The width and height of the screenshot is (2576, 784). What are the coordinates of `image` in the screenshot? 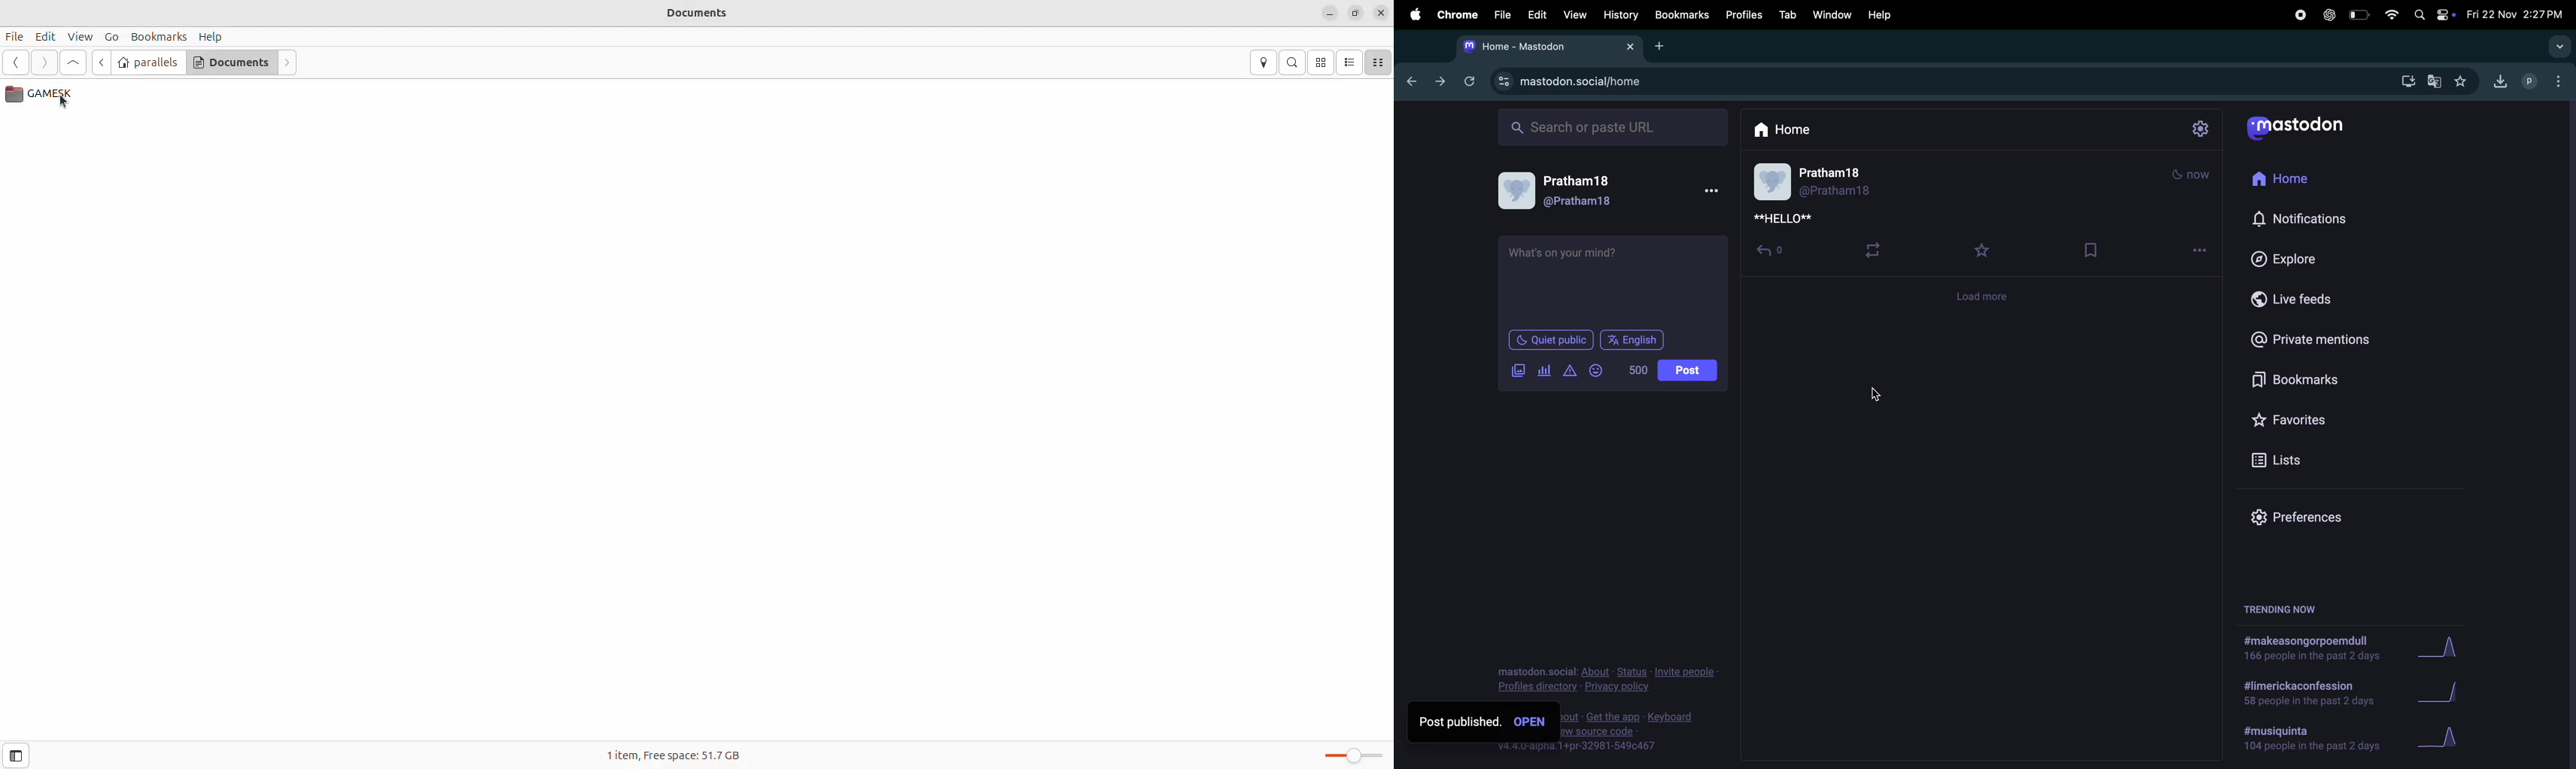 It's located at (1519, 368).